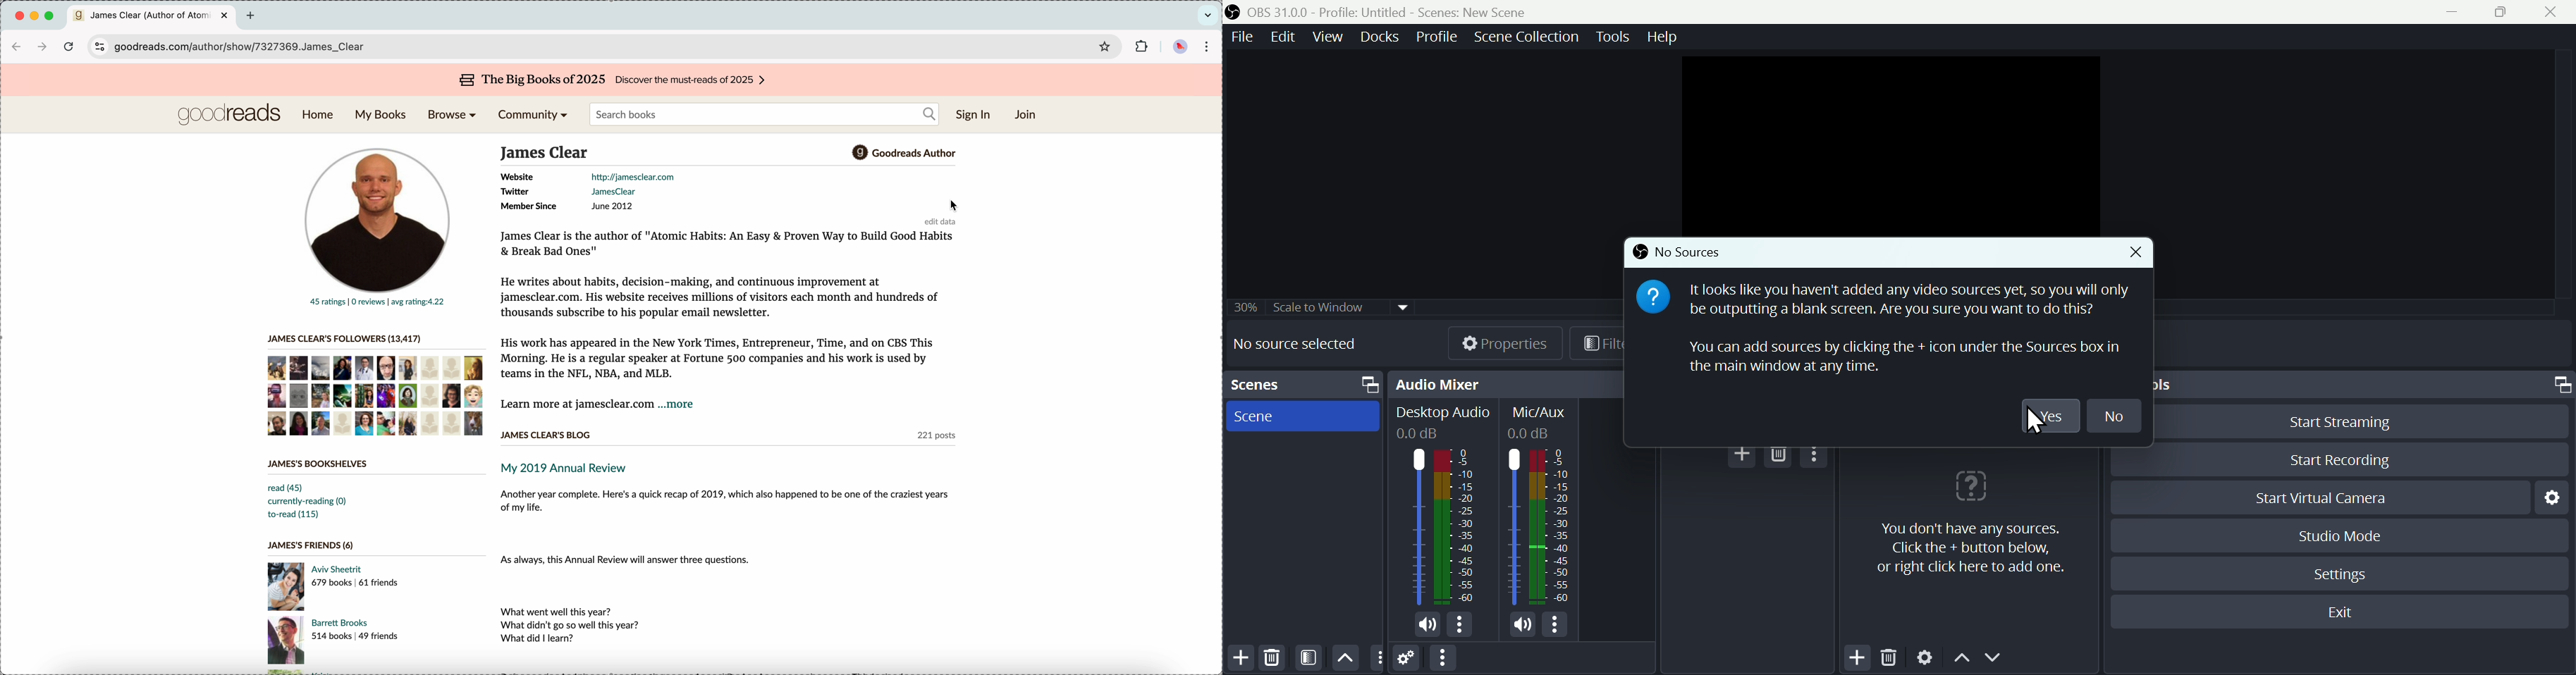 The image size is (2576, 700). Describe the element at coordinates (320, 464) in the screenshot. I see `James Booksheves` at that location.